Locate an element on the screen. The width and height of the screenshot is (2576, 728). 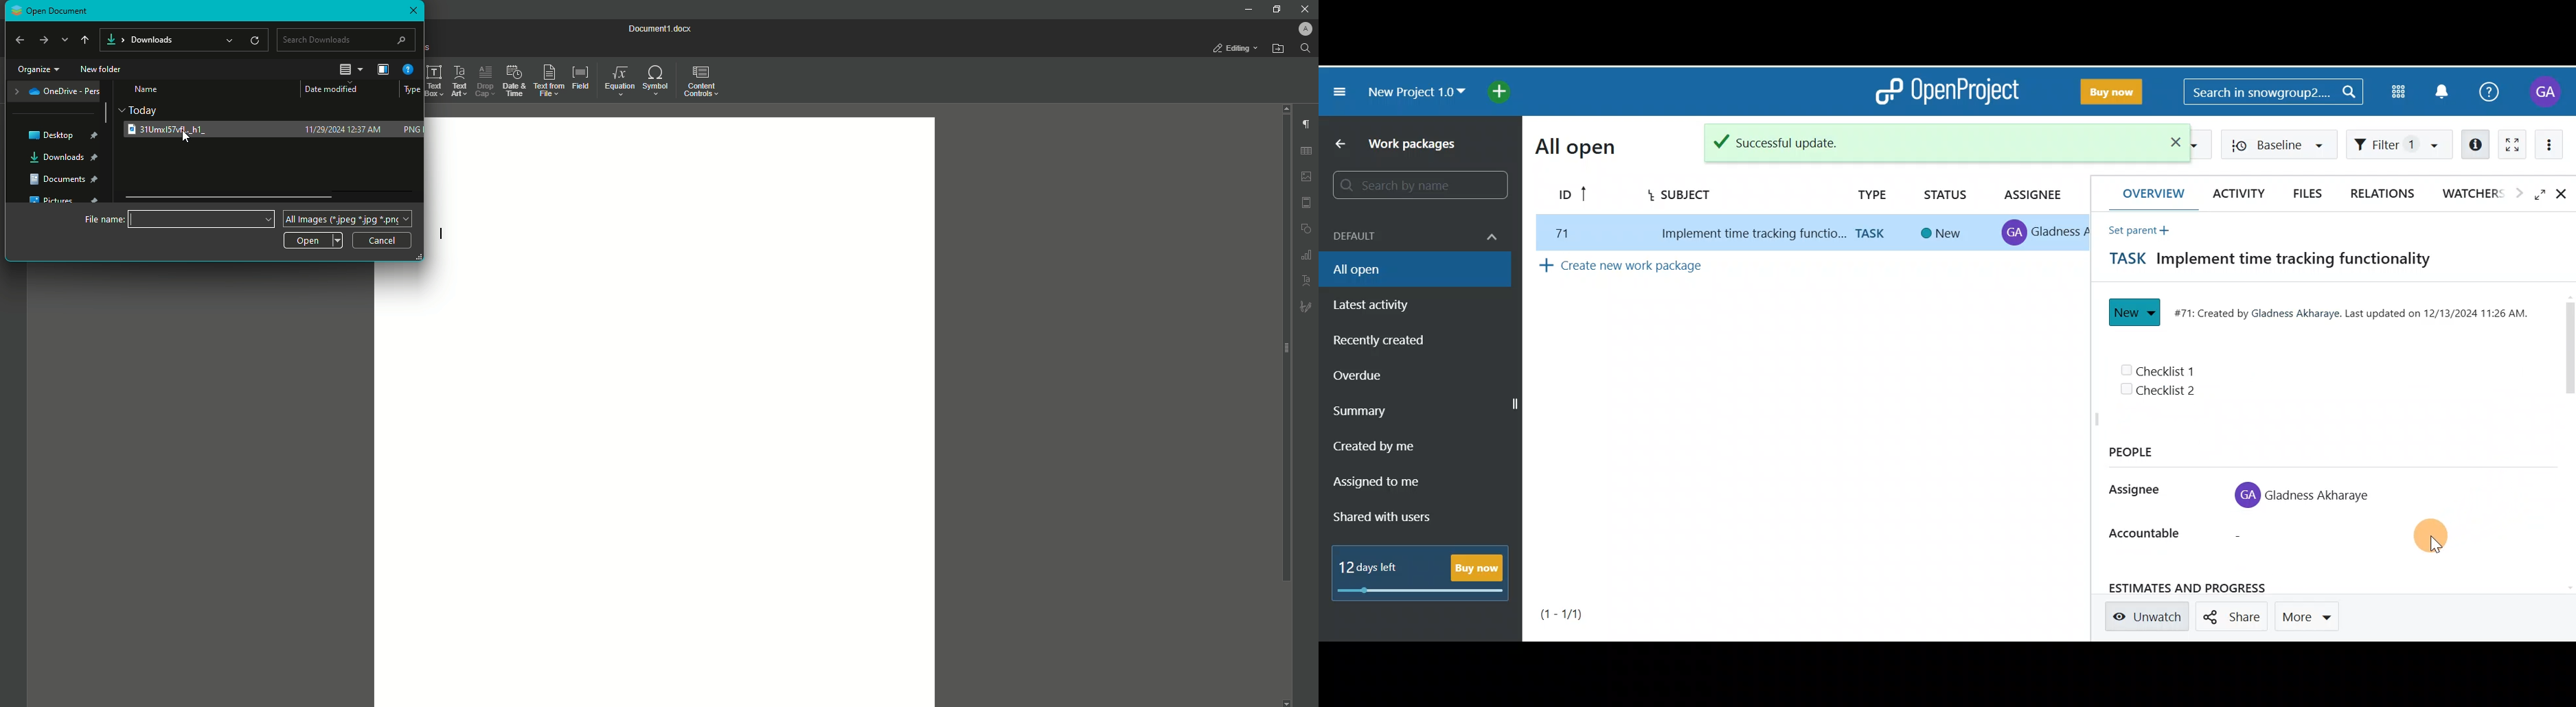
Field is located at coordinates (580, 79).